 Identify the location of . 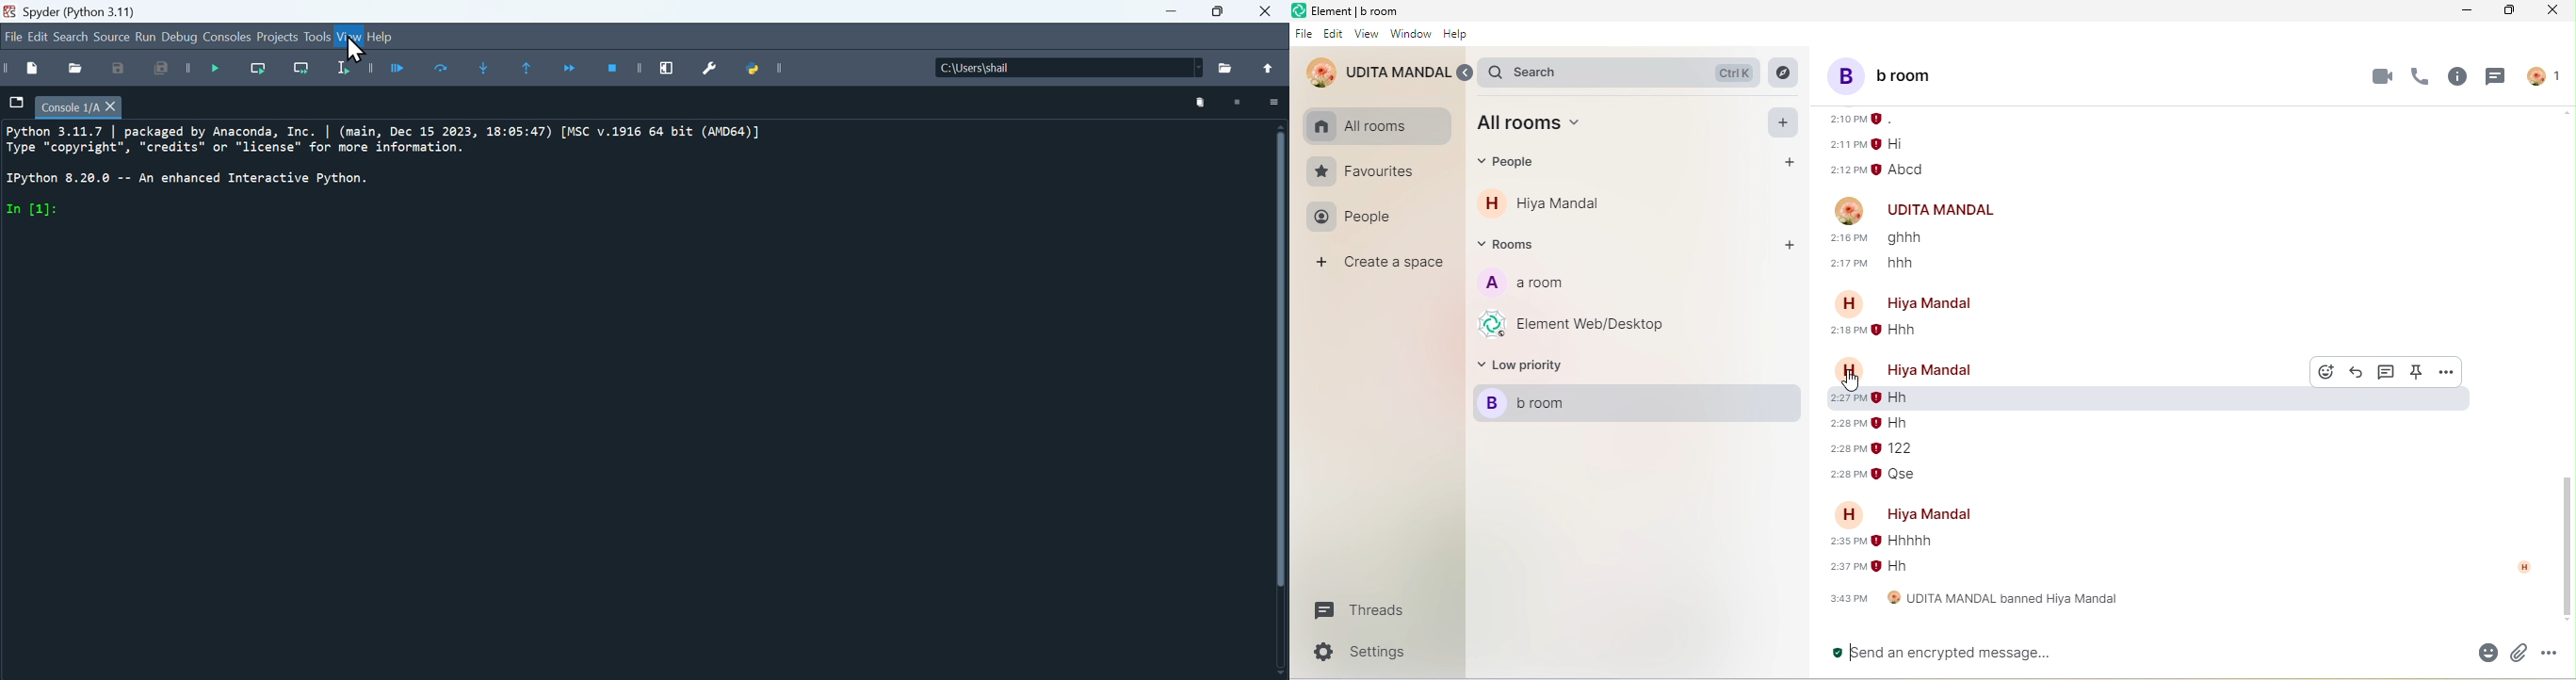
(11, 38).